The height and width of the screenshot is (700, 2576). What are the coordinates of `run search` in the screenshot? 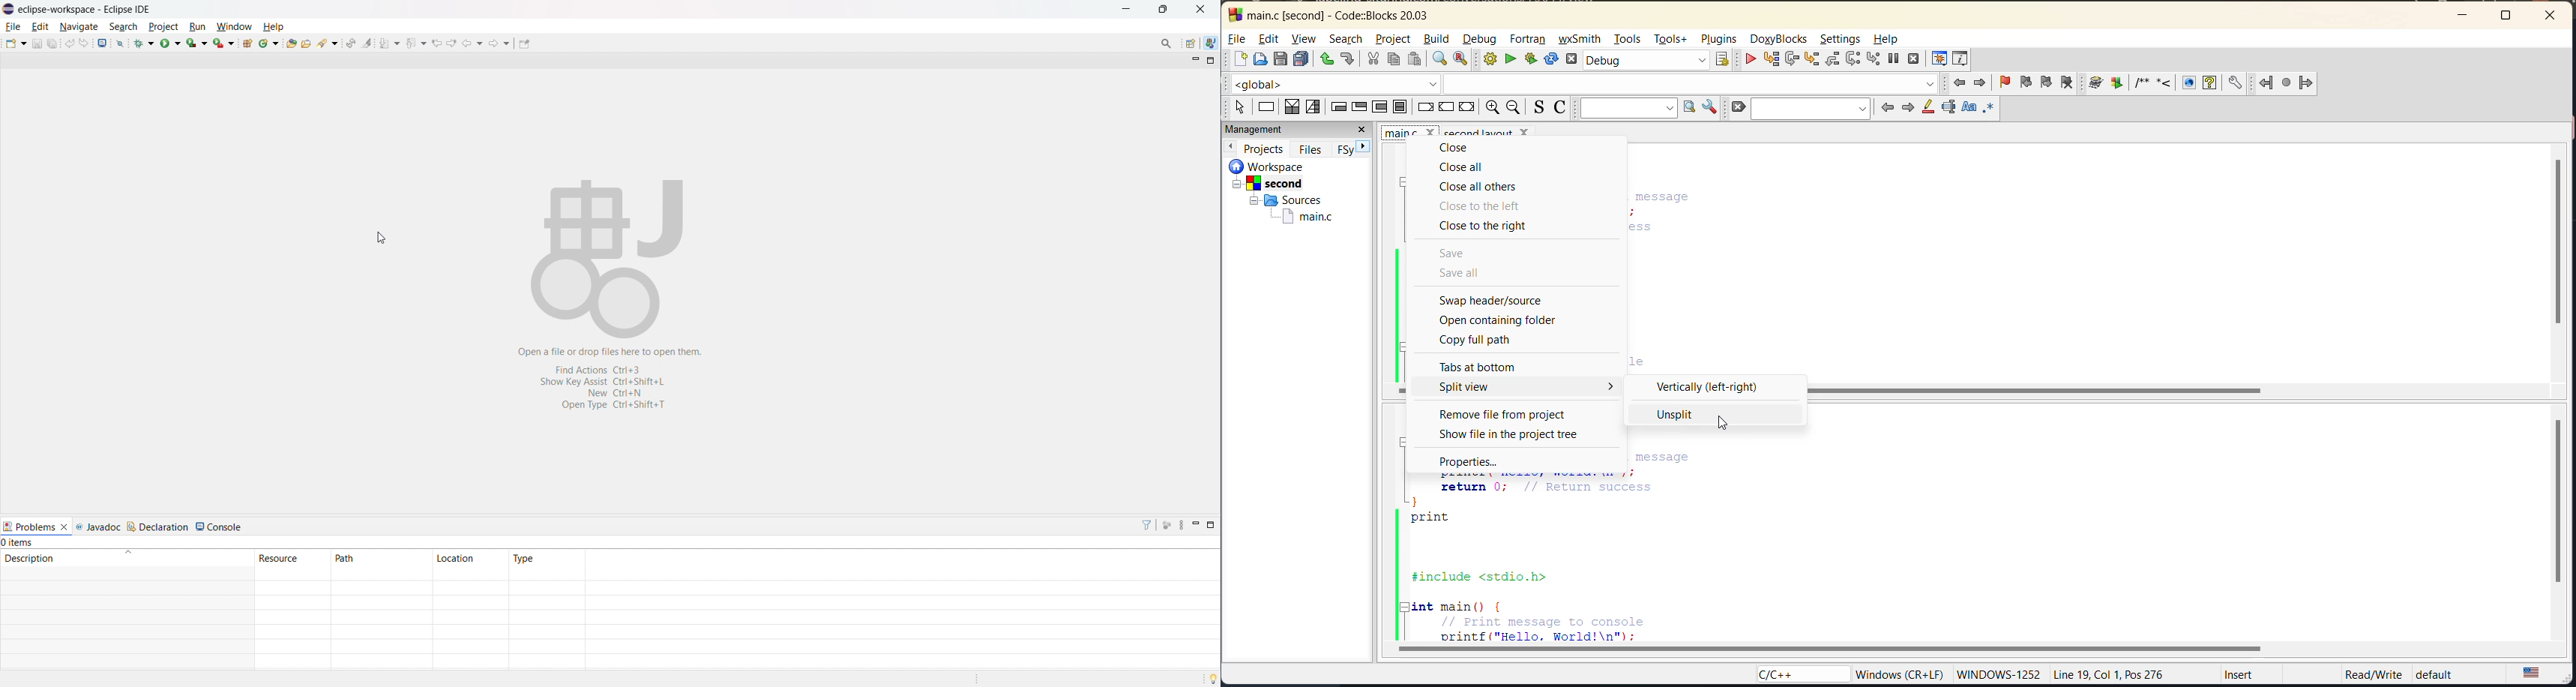 It's located at (1690, 109).